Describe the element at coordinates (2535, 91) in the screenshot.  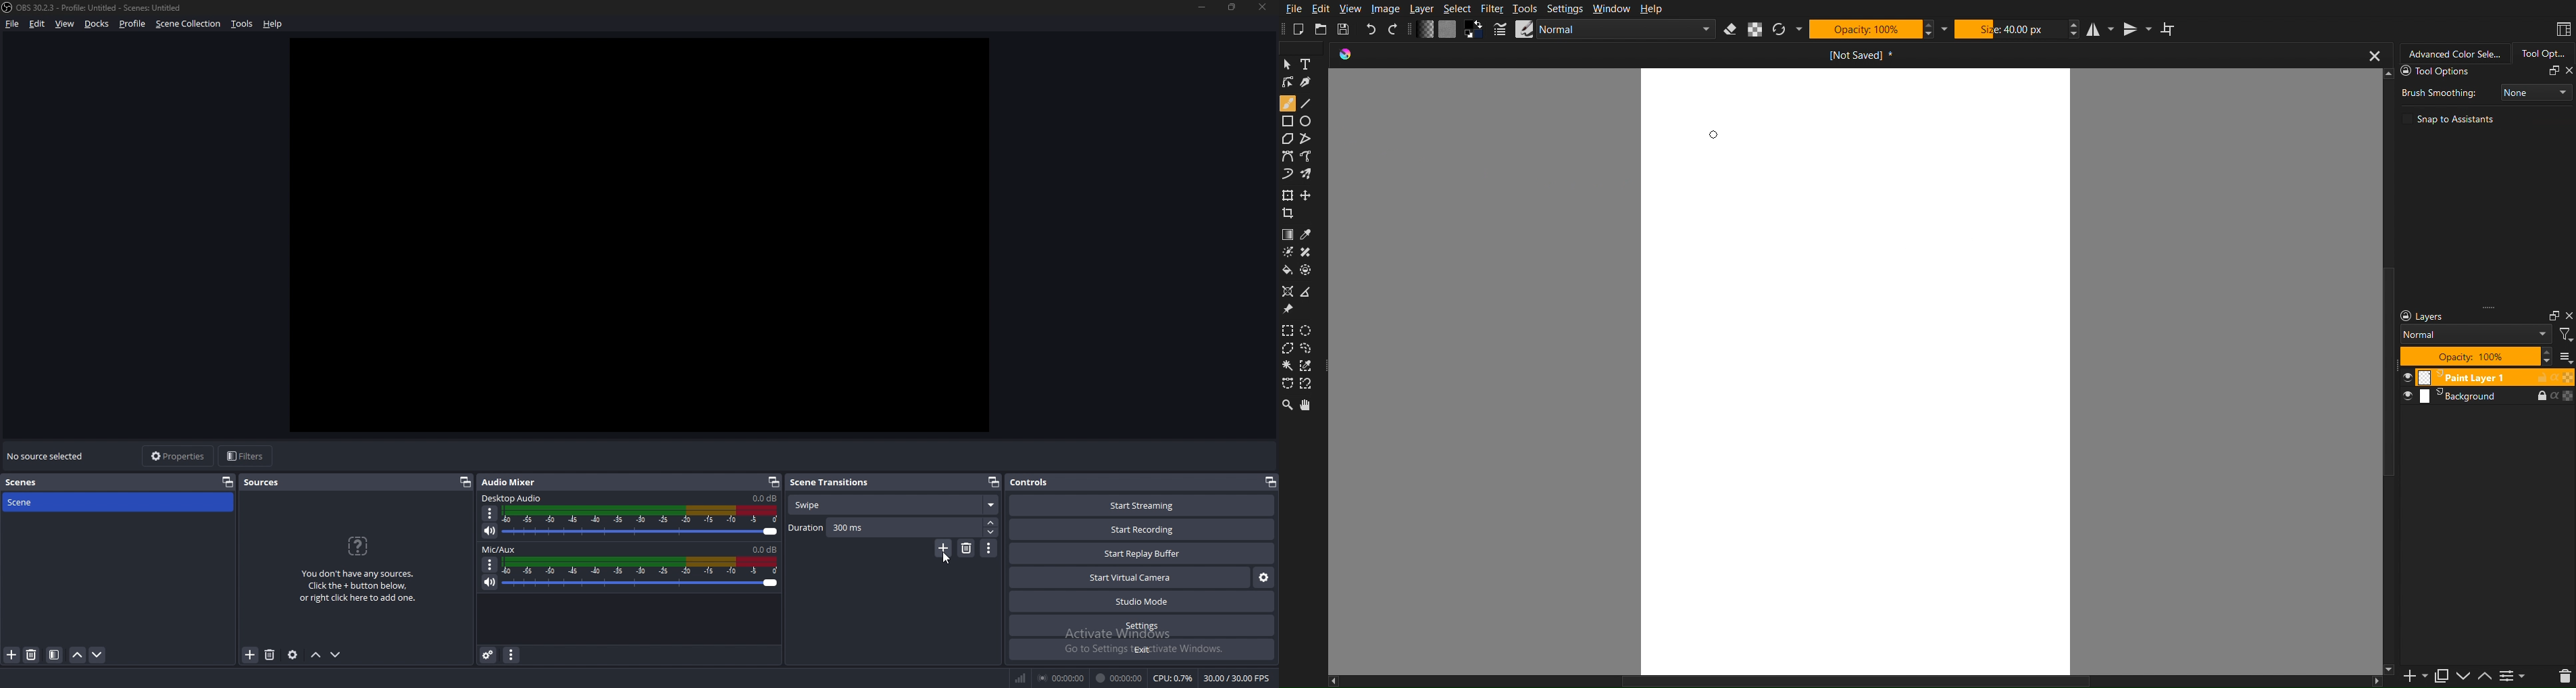
I see `None` at that location.